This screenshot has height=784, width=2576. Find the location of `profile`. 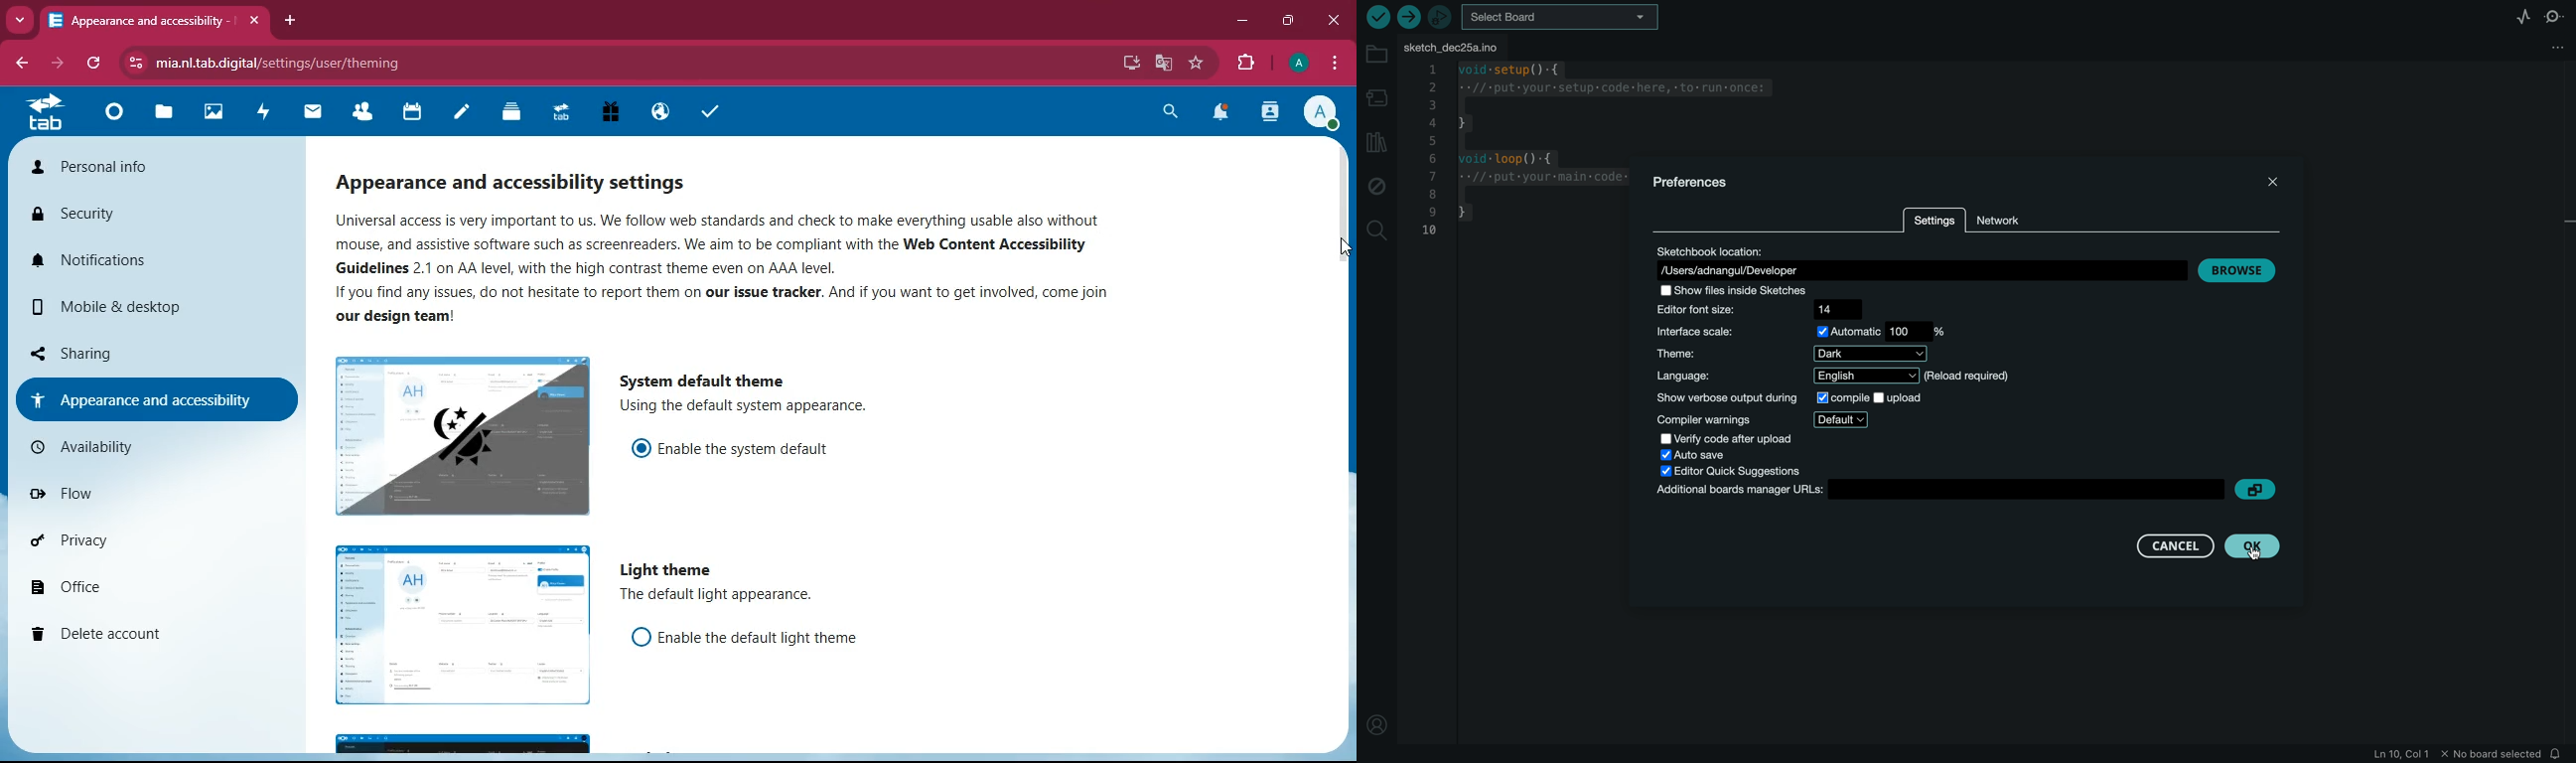

profile is located at coordinates (1317, 111).